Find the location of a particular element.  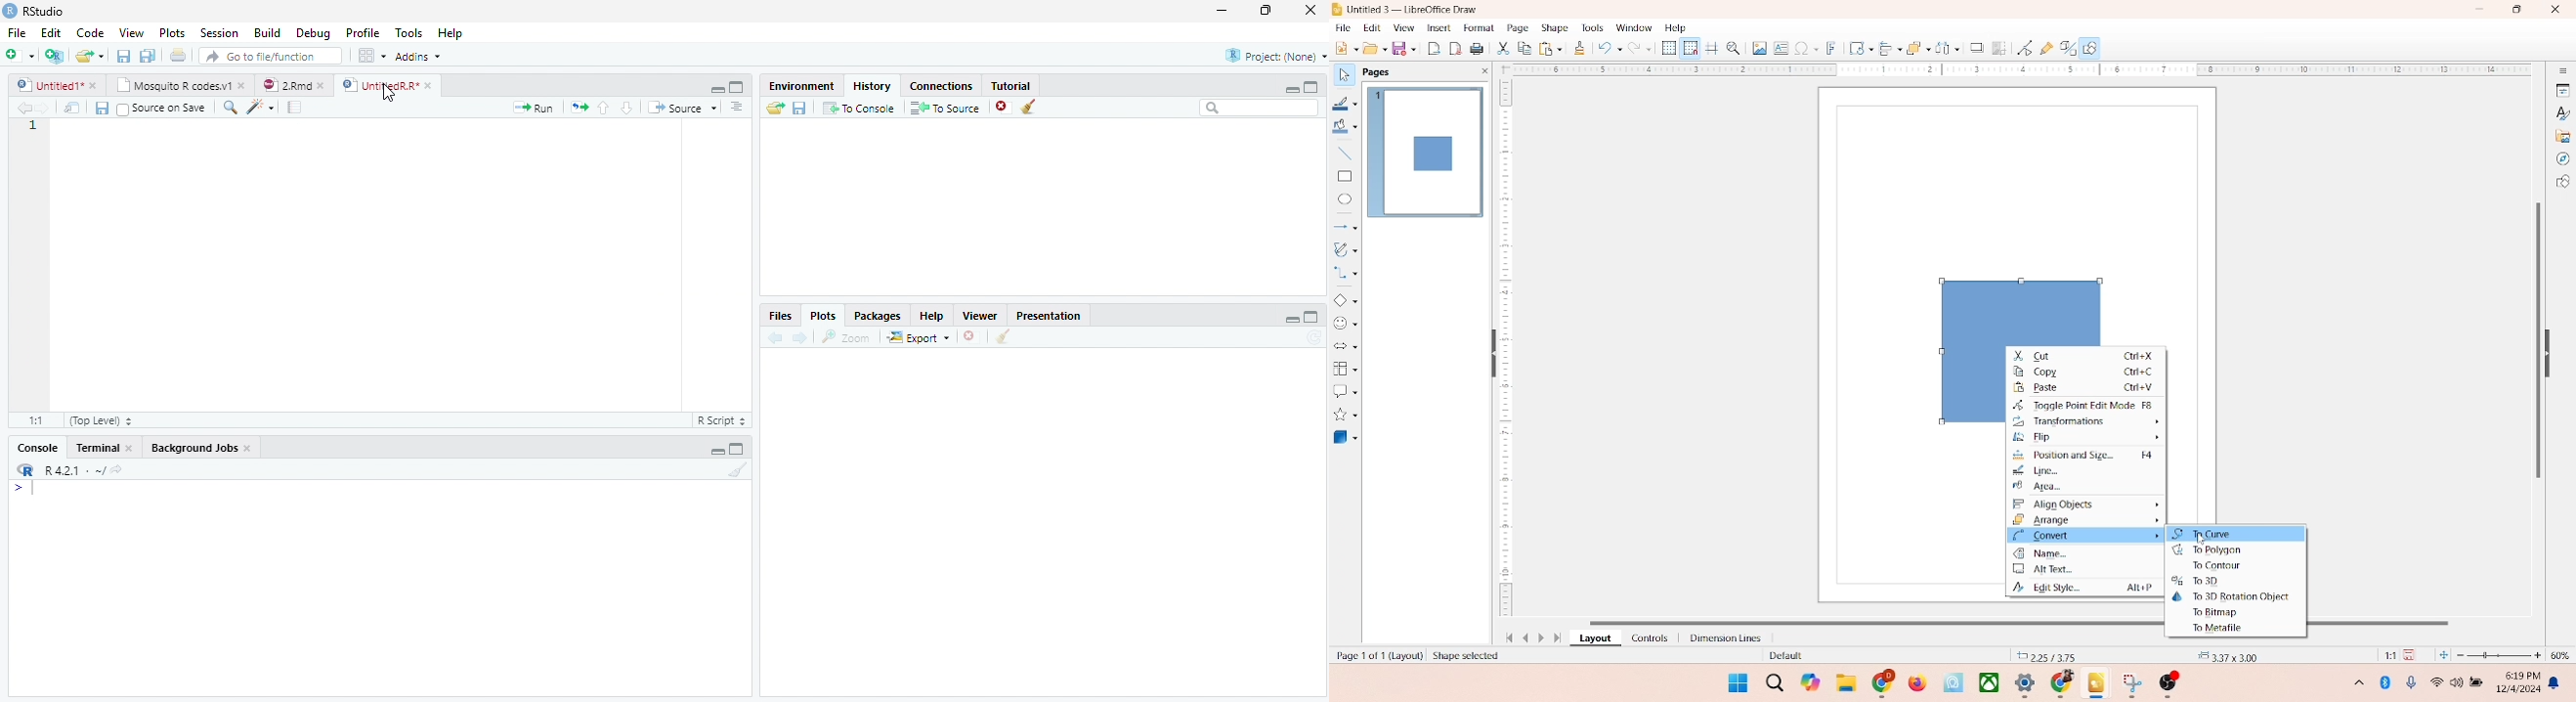

windows is located at coordinates (1735, 682).